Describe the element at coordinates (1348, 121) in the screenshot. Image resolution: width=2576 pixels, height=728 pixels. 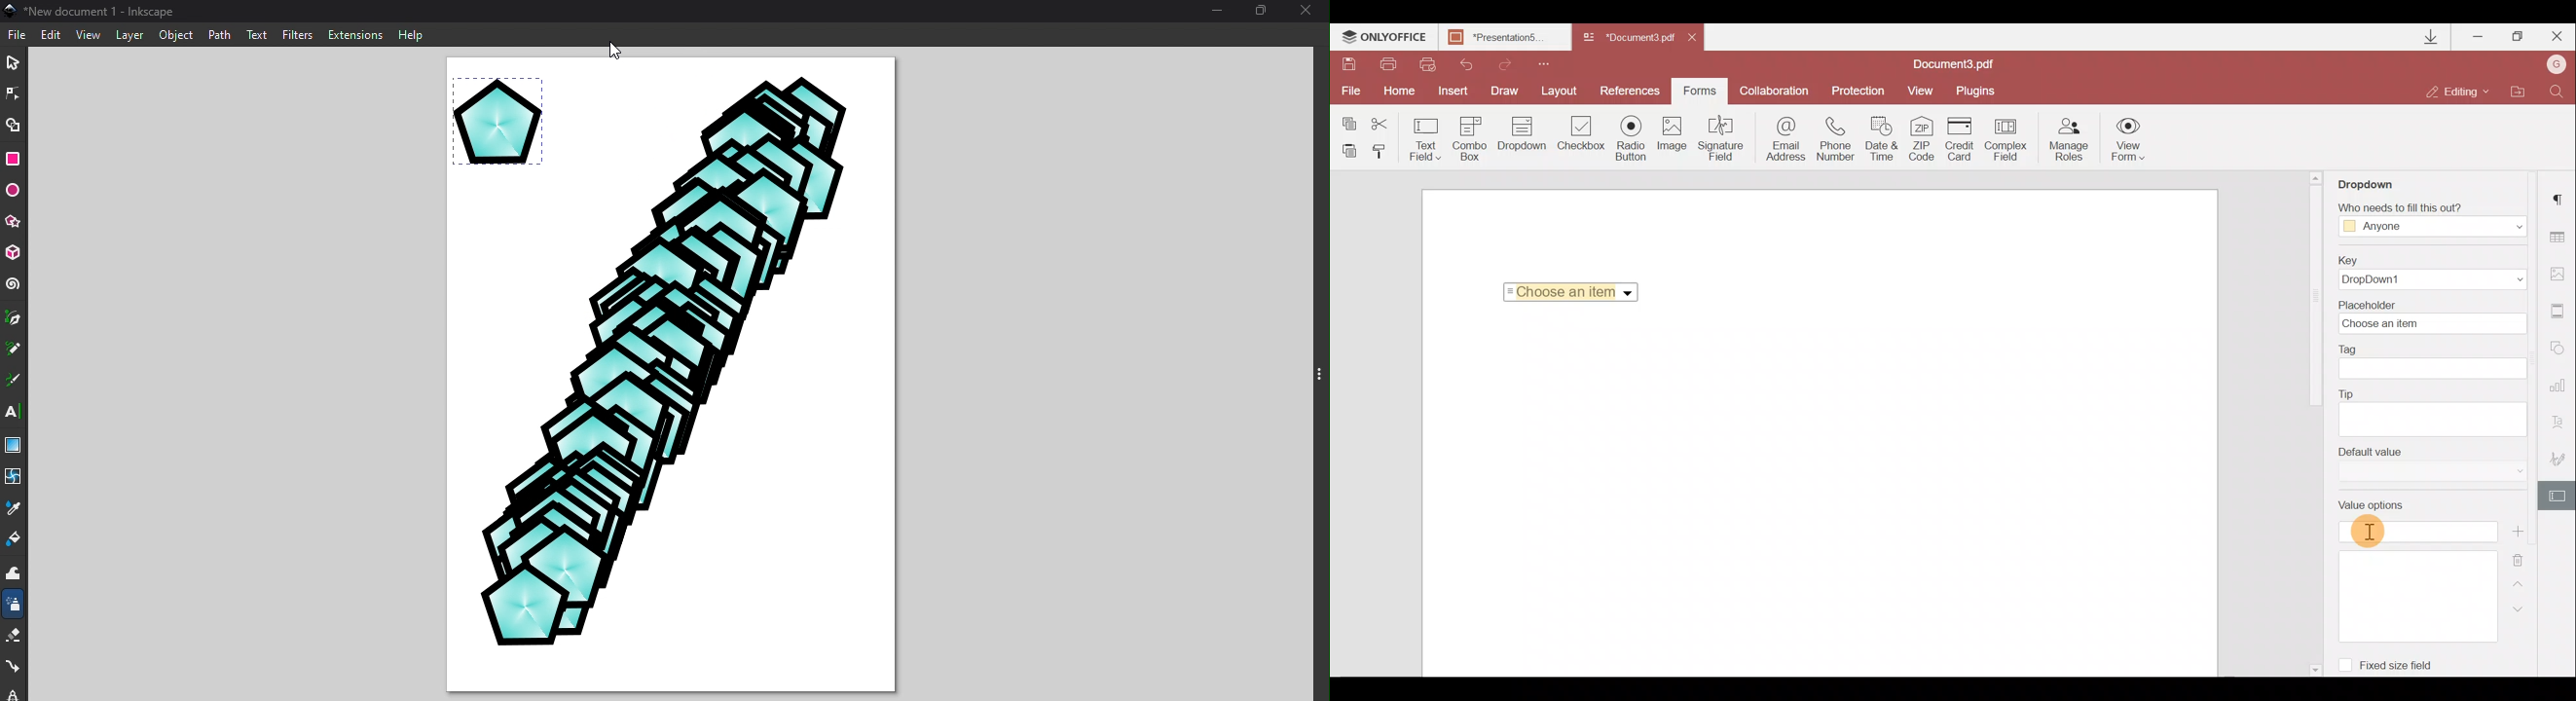
I see `Copy` at that location.